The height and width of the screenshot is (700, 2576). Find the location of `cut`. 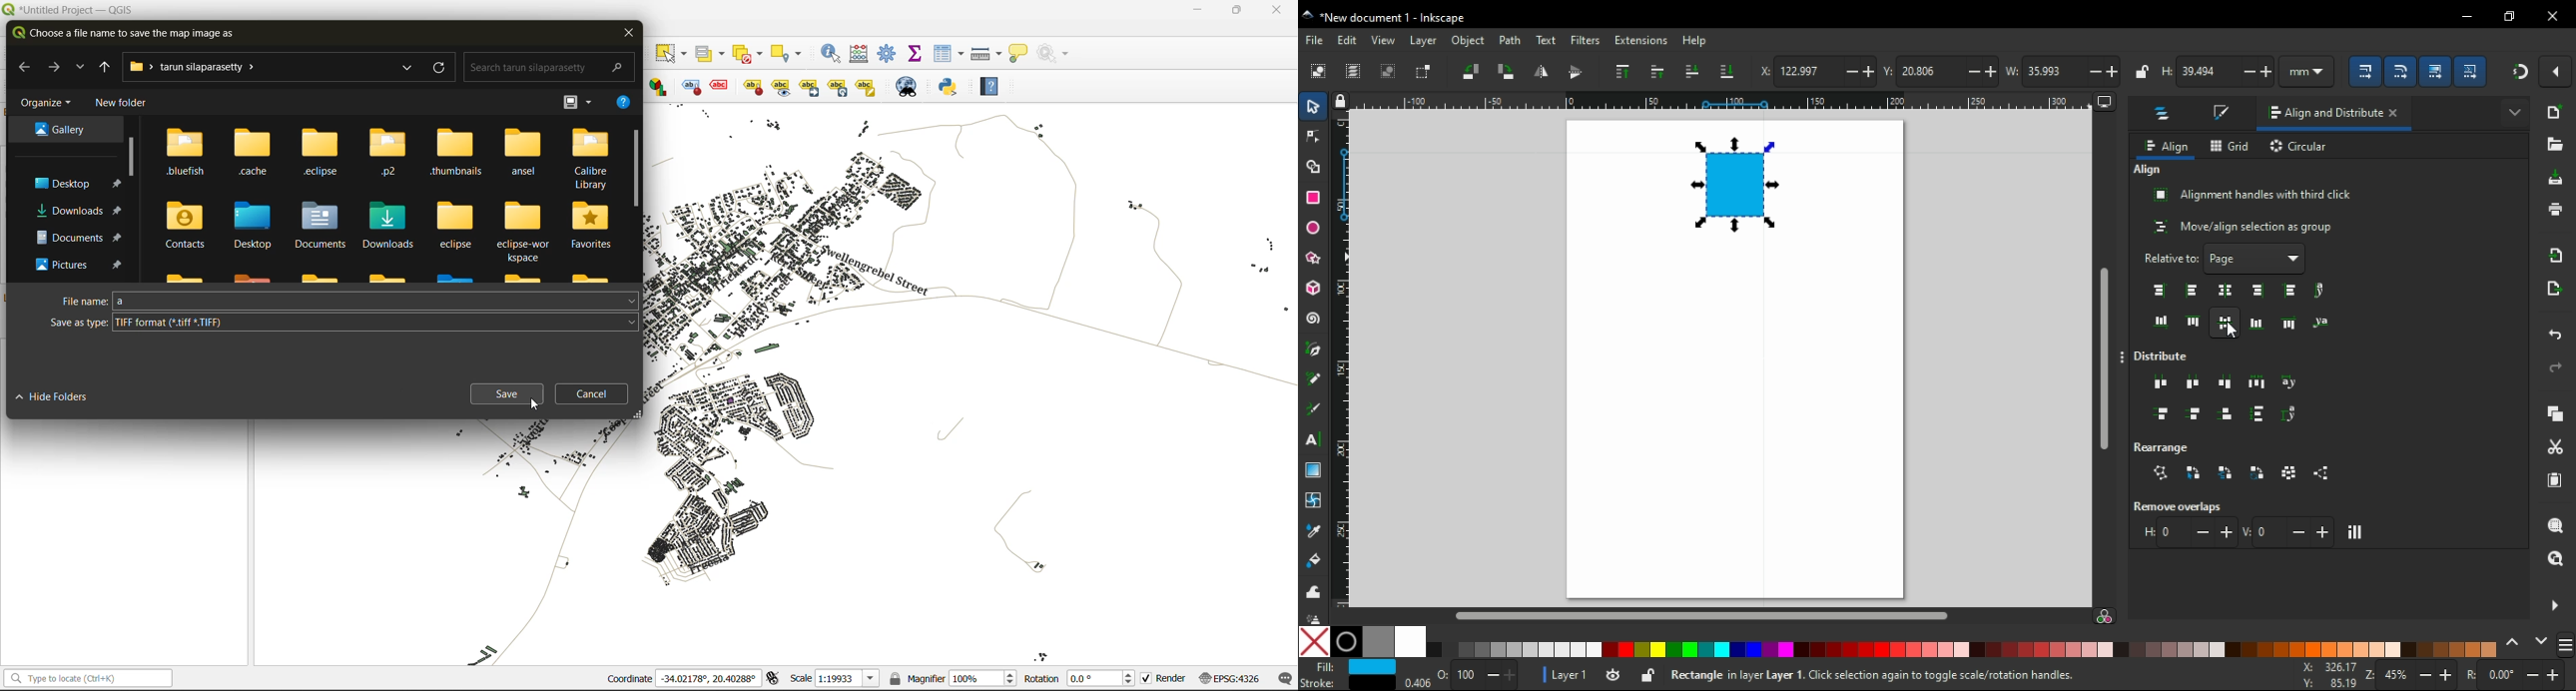

cut is located at coordinates (2556, 447).